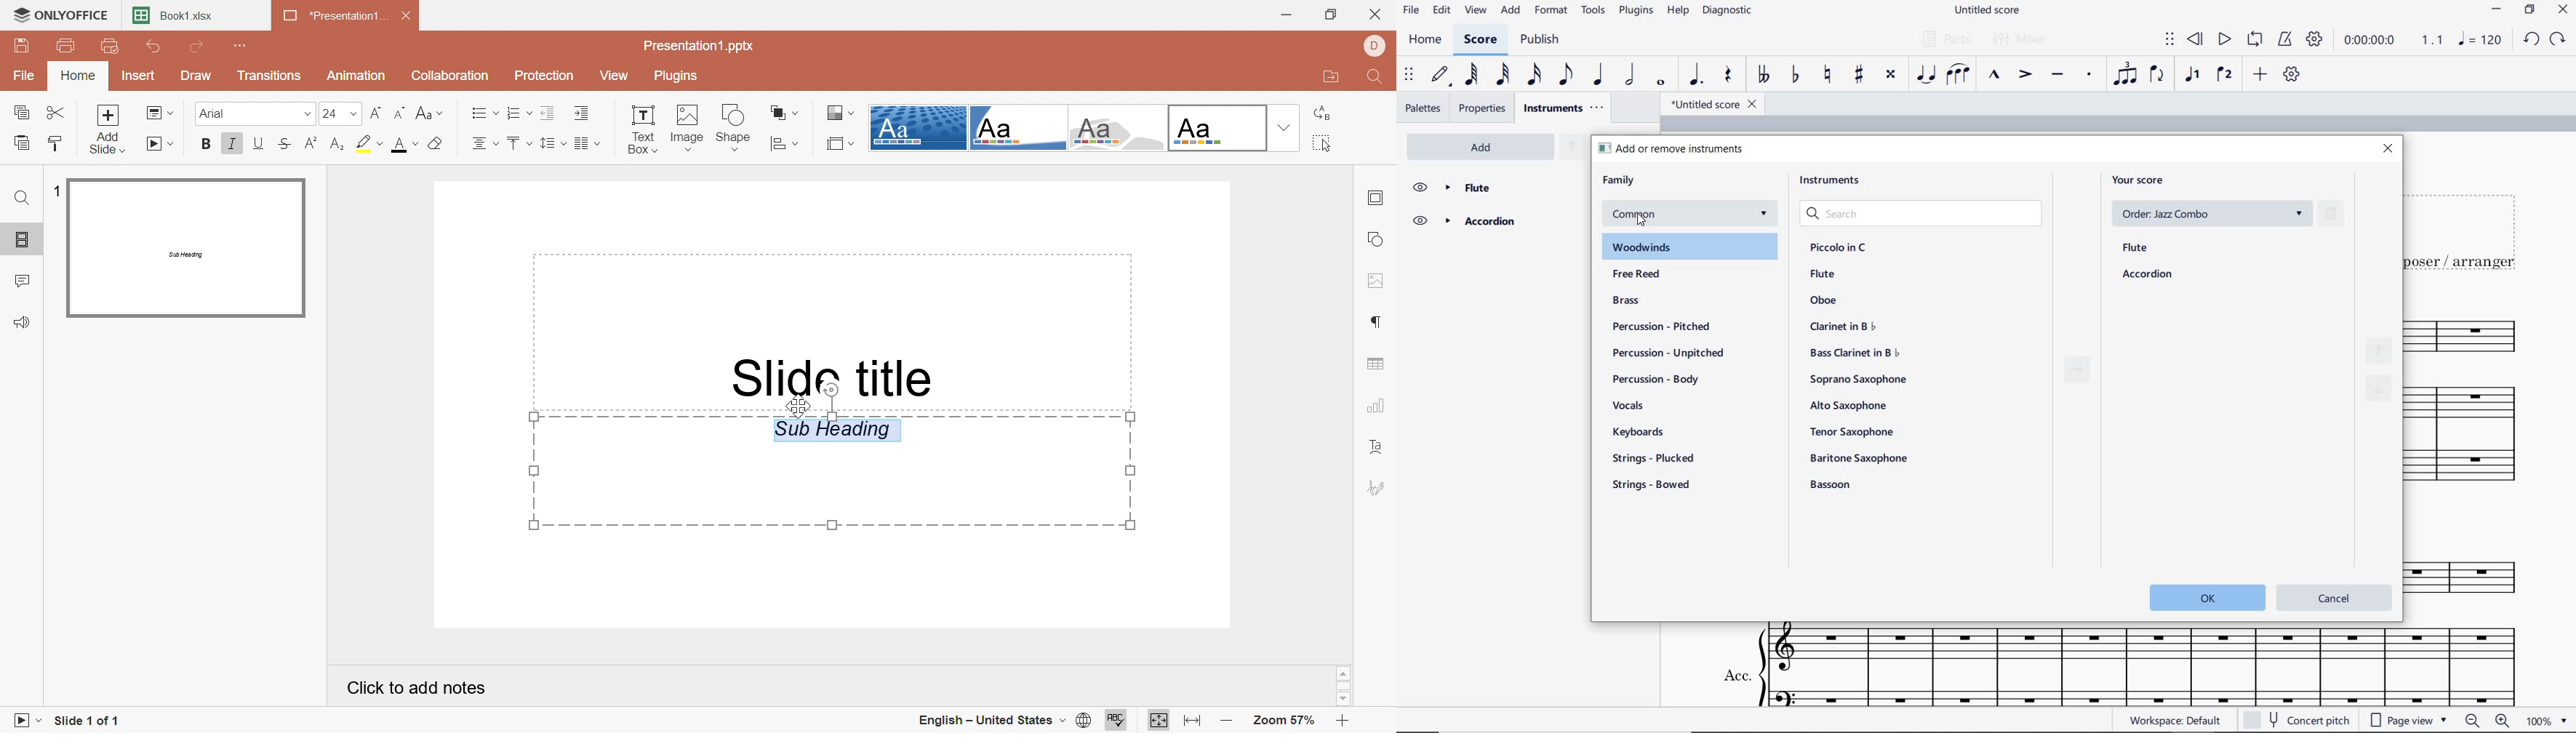 The width and height of the screenshot is (2576, 756). Describe the element at coordinates (2198, 40) in the screenshot. I see `rewind` at that location.